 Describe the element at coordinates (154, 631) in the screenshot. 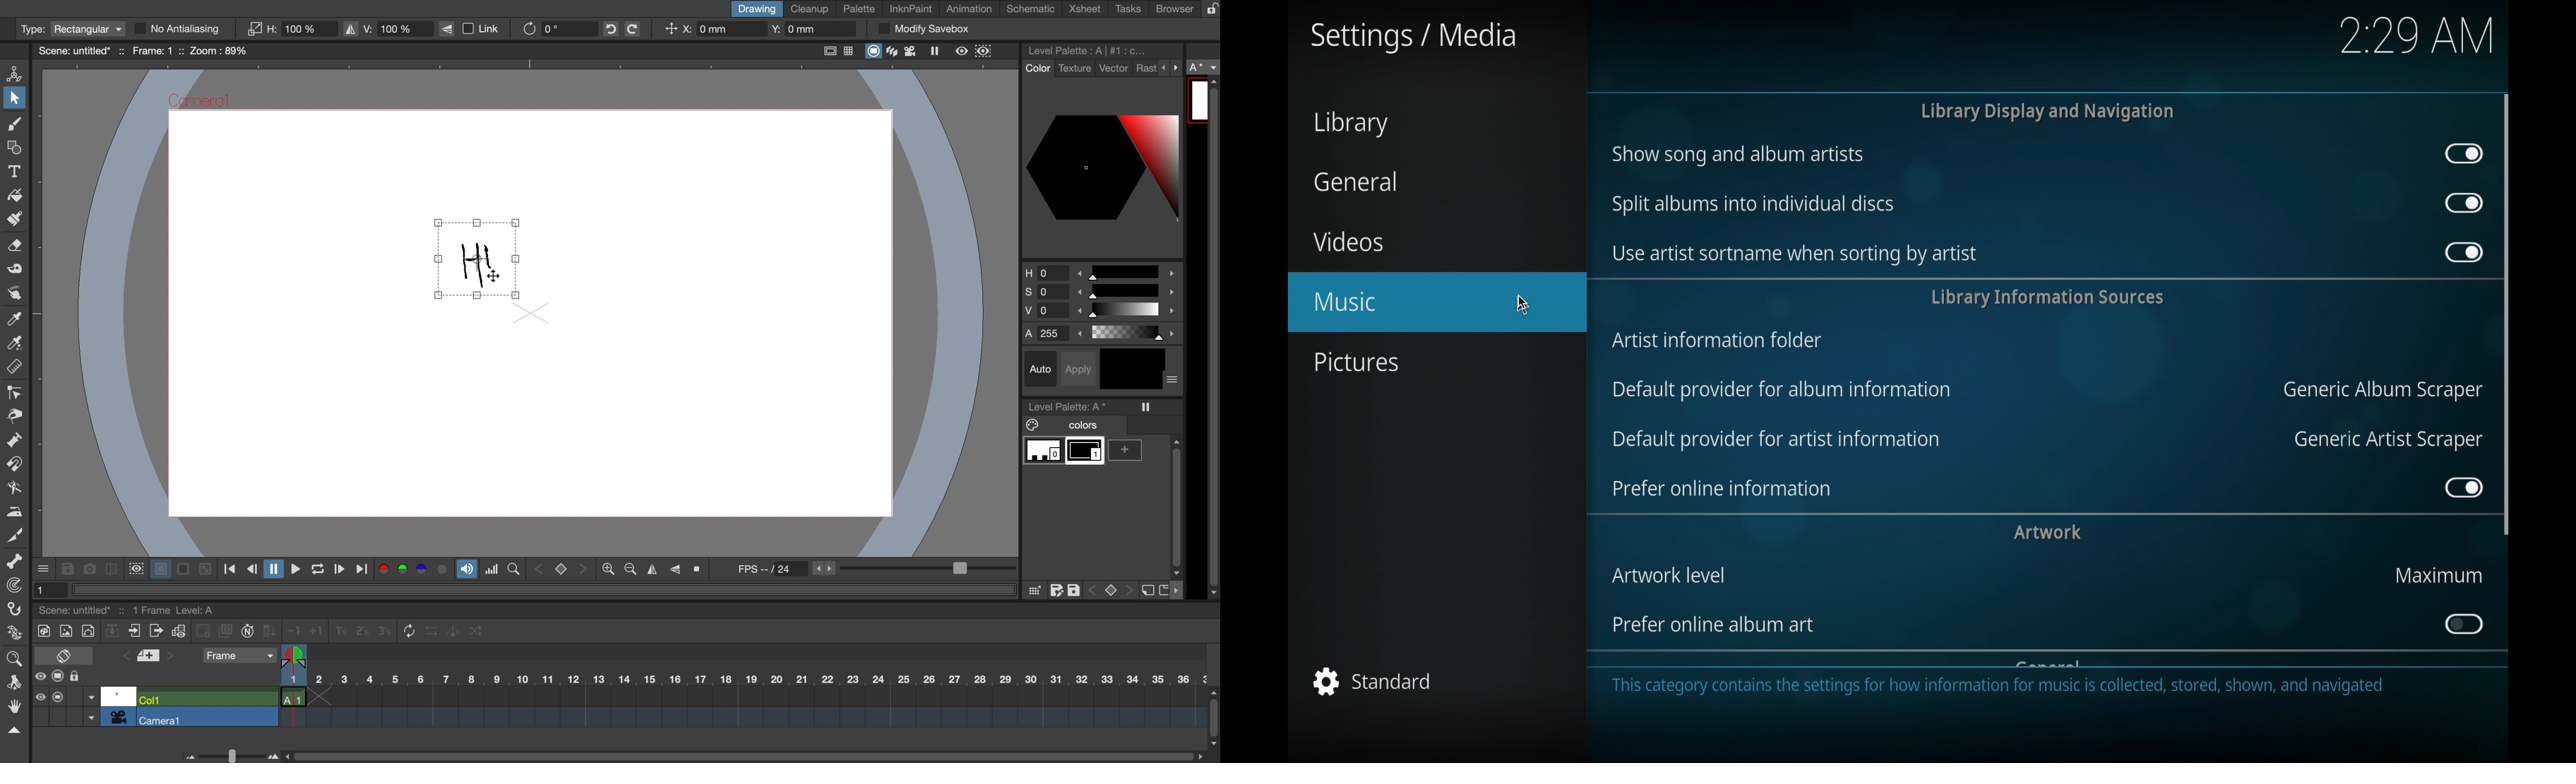

I see `open x subsheet` at that location.